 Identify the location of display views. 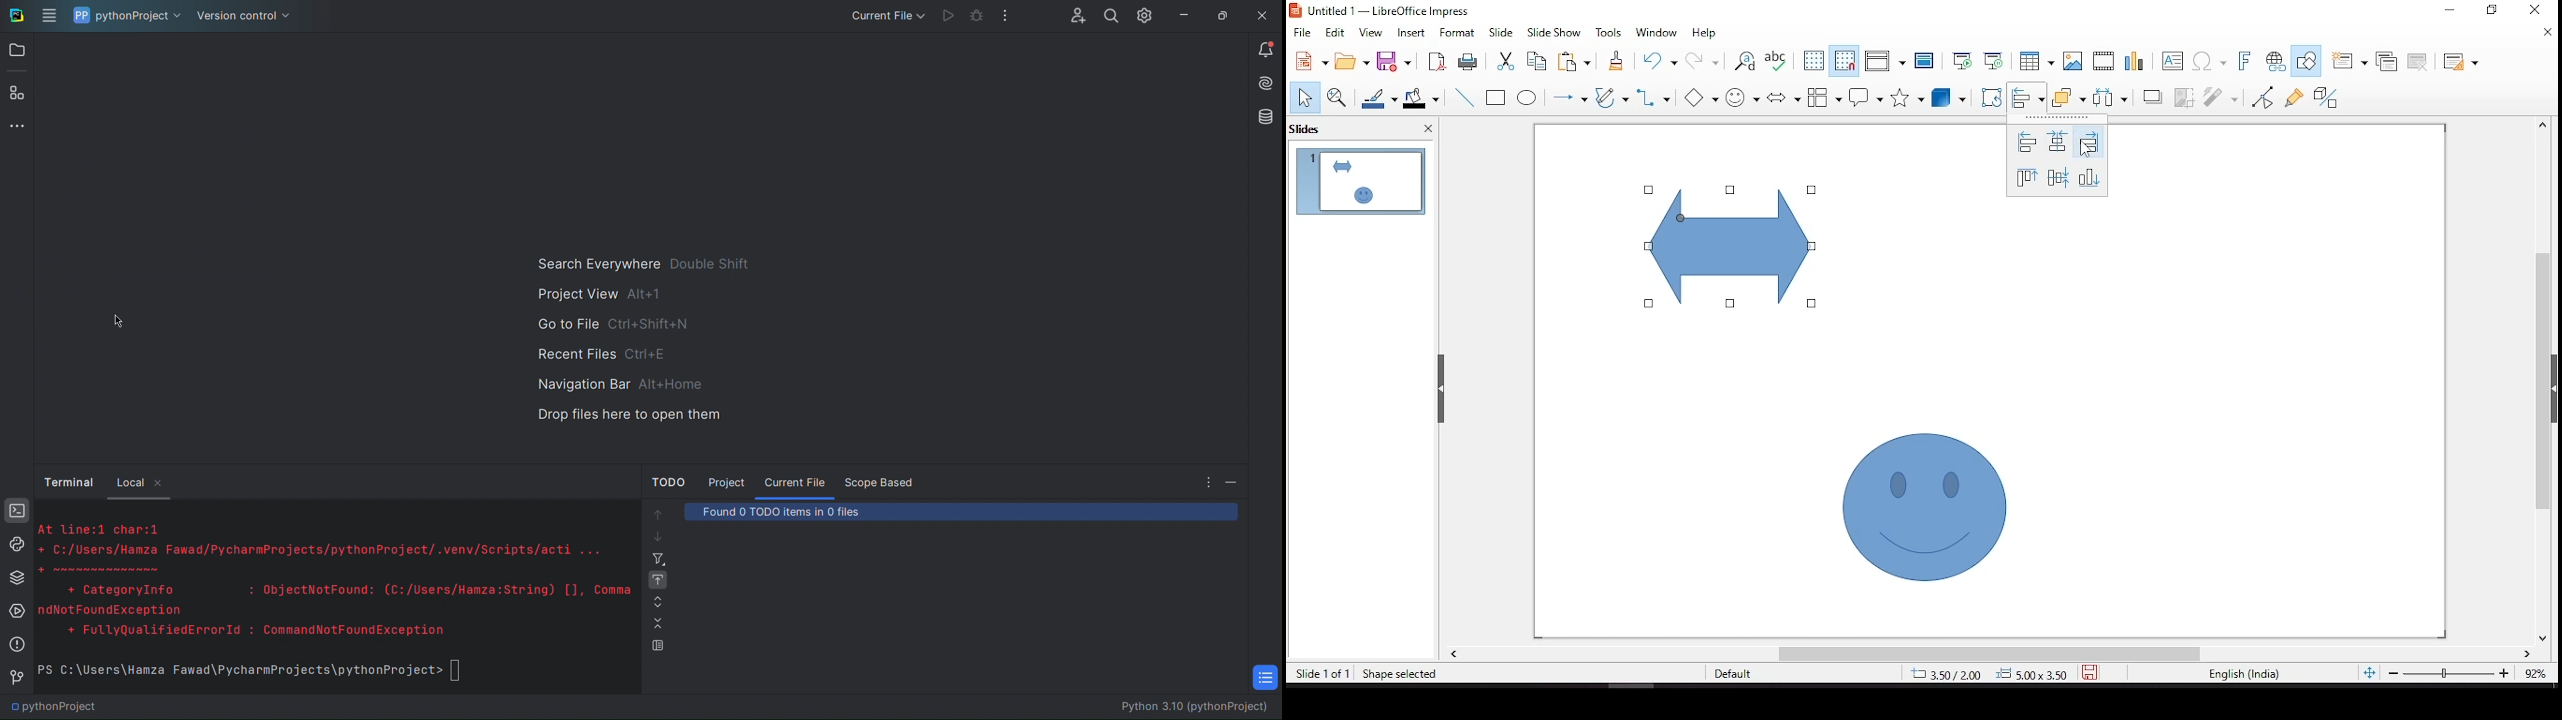
(1885, 61).